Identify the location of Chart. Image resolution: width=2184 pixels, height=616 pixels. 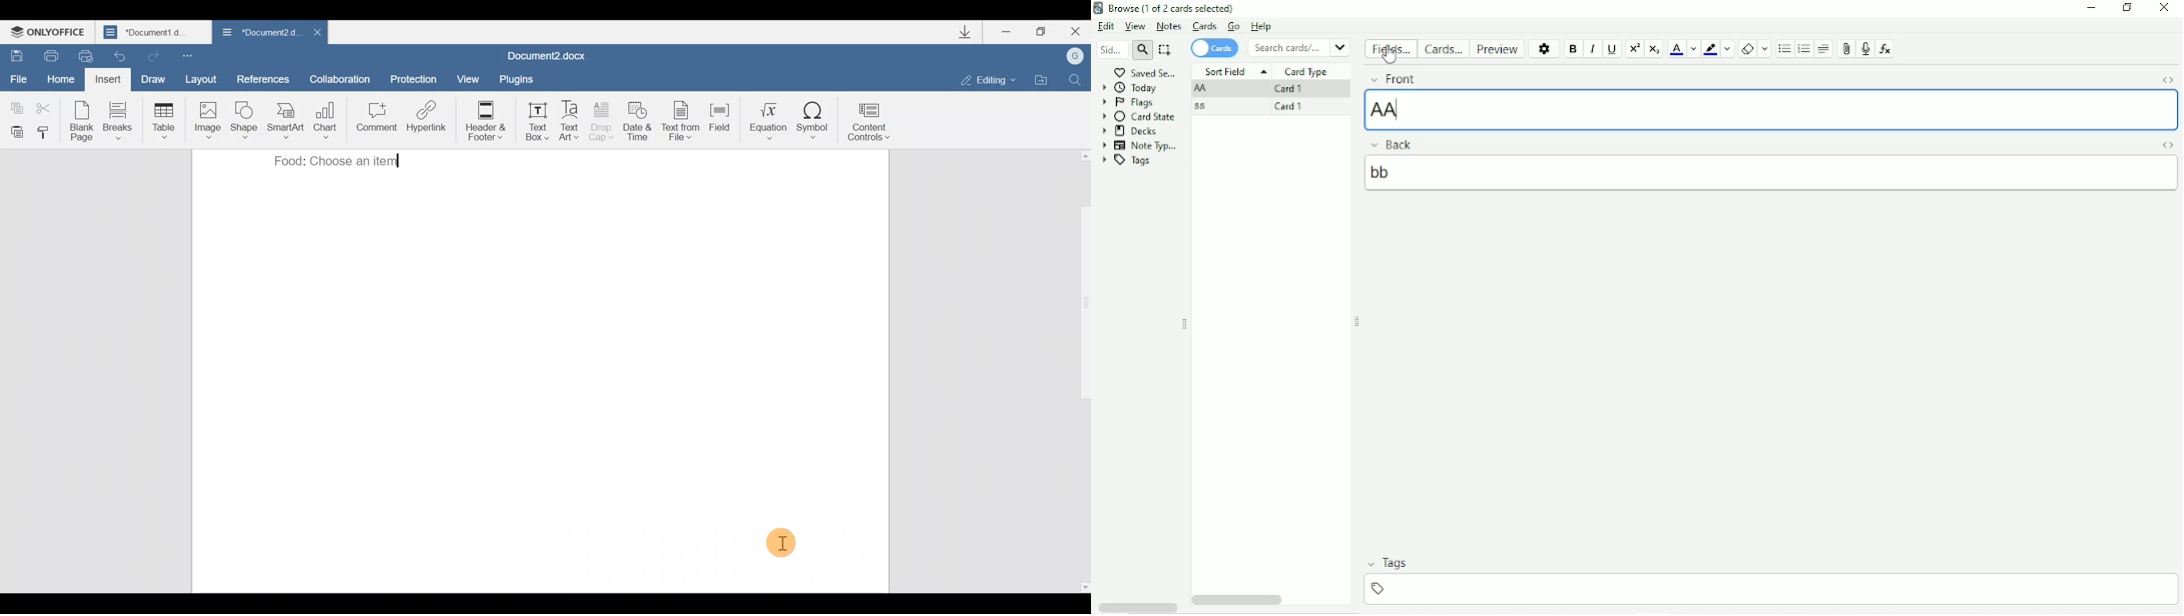
(327, 117).